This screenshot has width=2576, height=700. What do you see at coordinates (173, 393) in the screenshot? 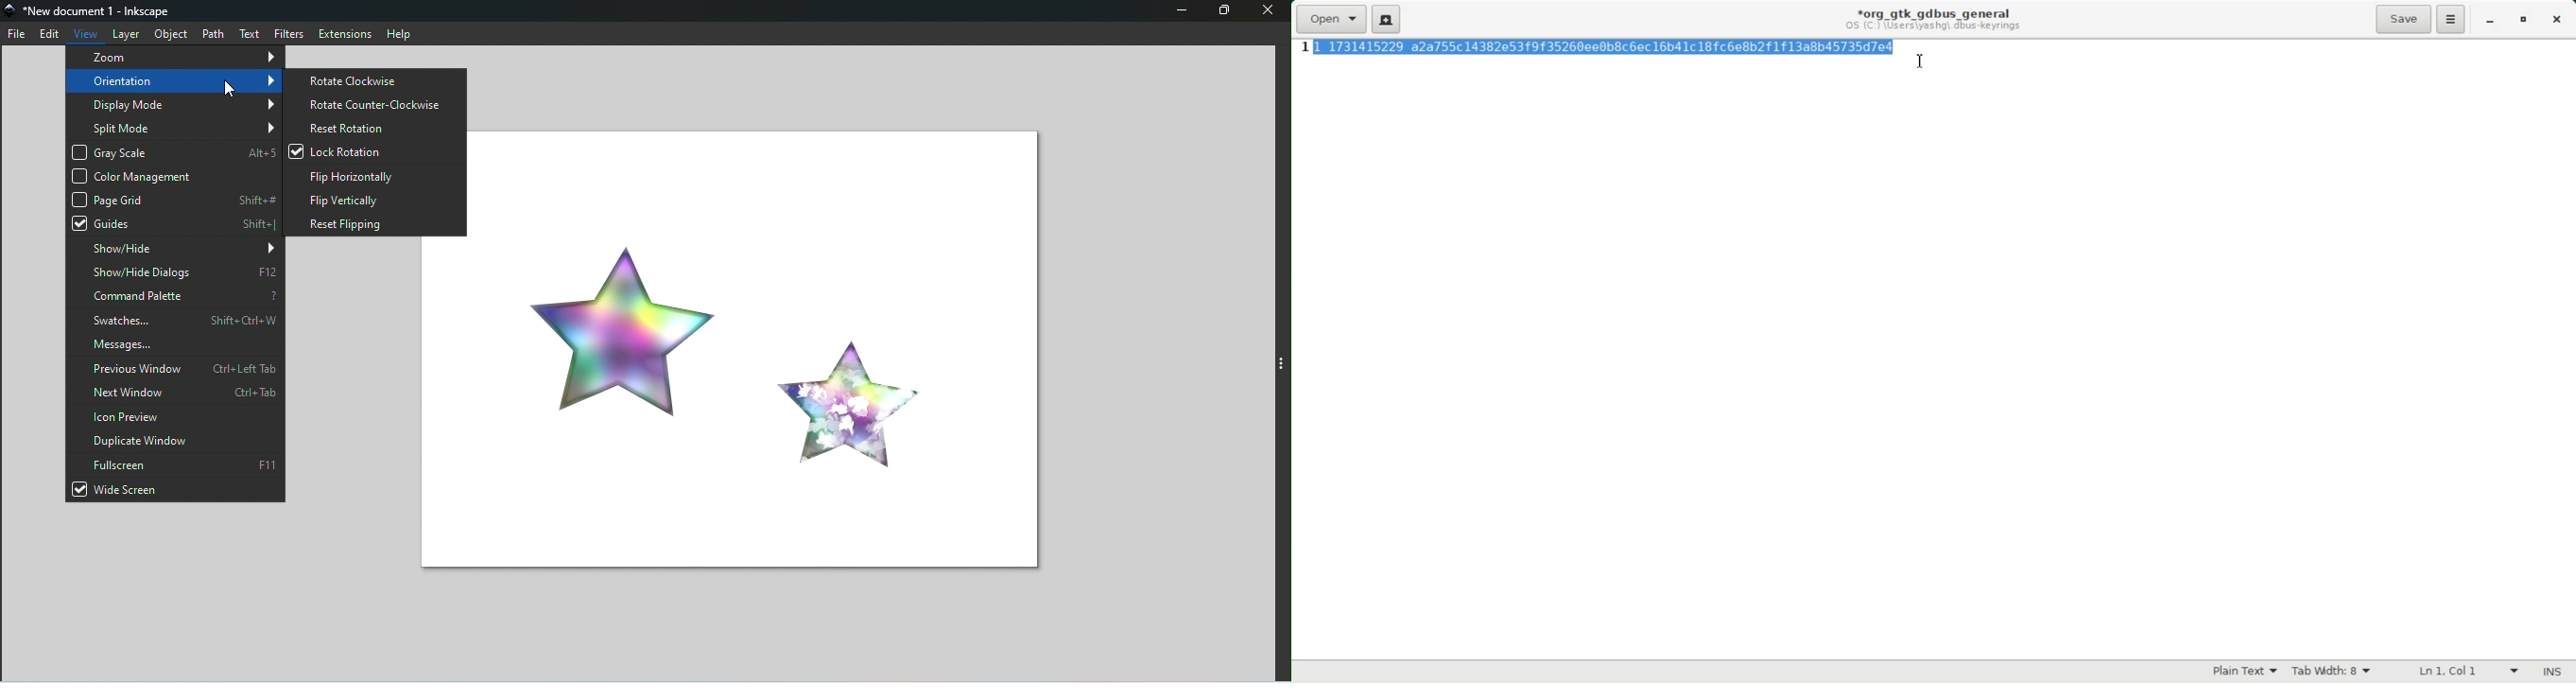
I see `Next window` at bounding box center [173, 393].